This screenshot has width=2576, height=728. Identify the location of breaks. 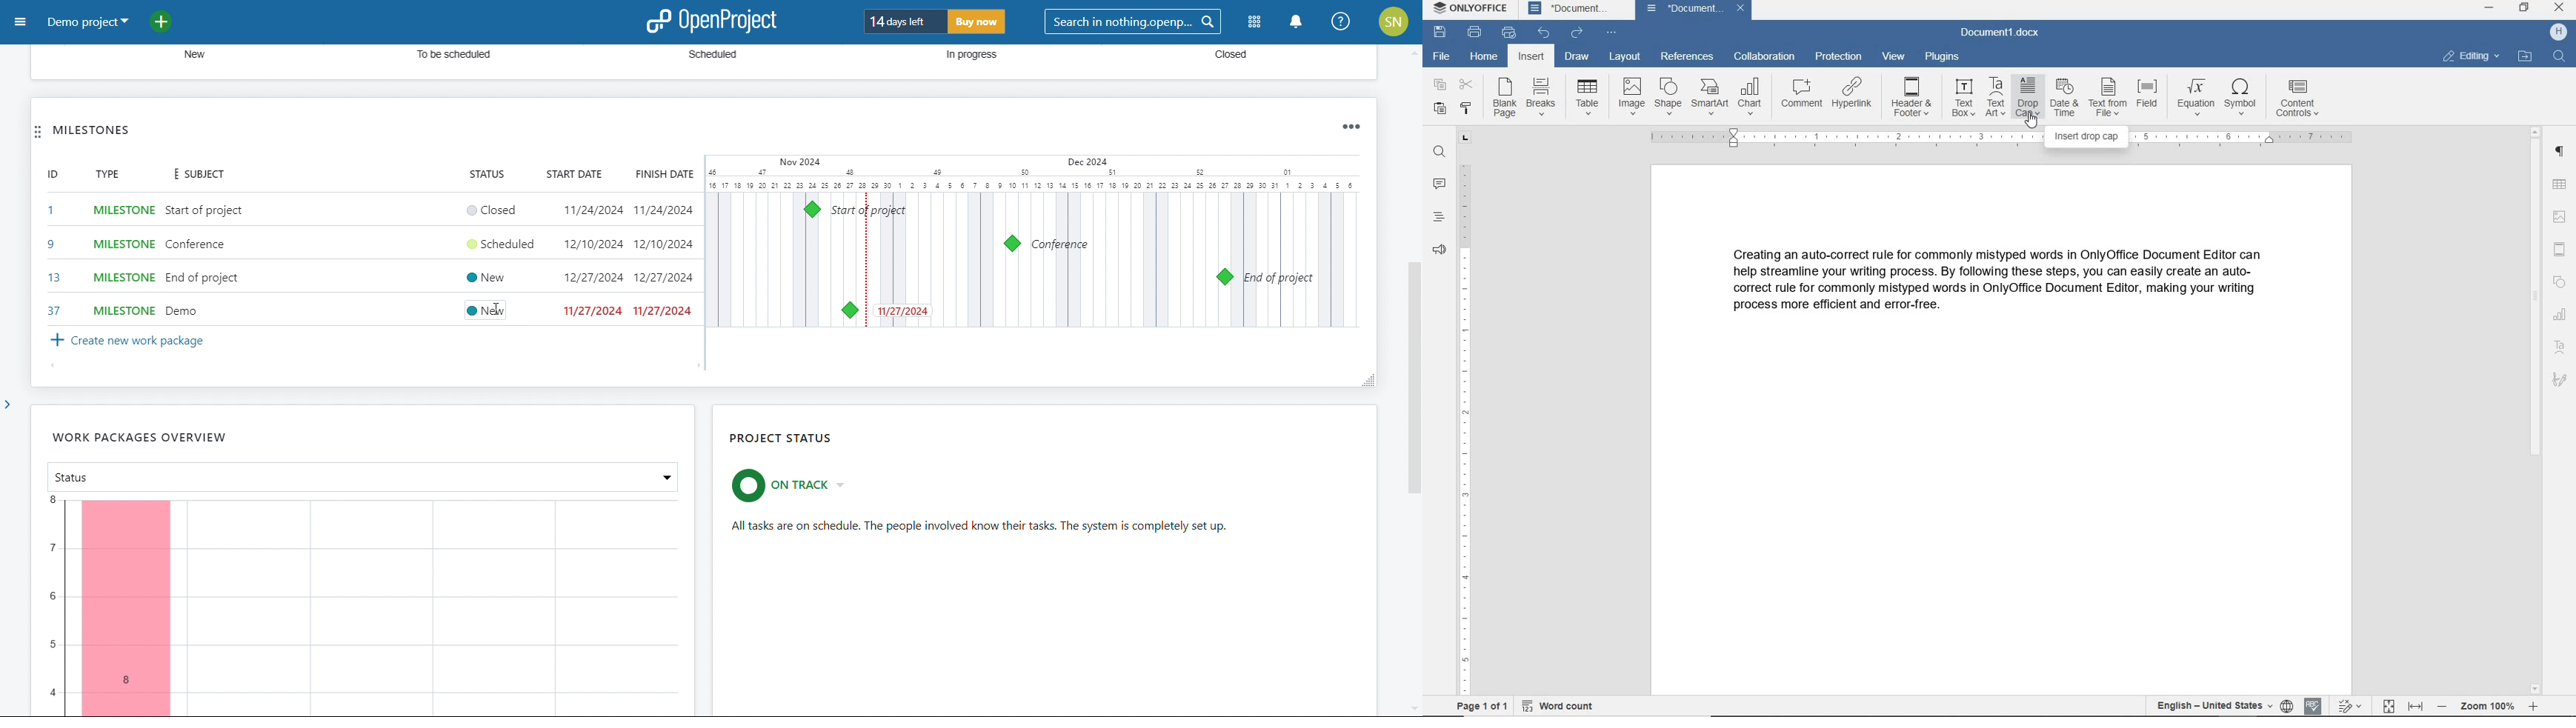
(1541, 95).